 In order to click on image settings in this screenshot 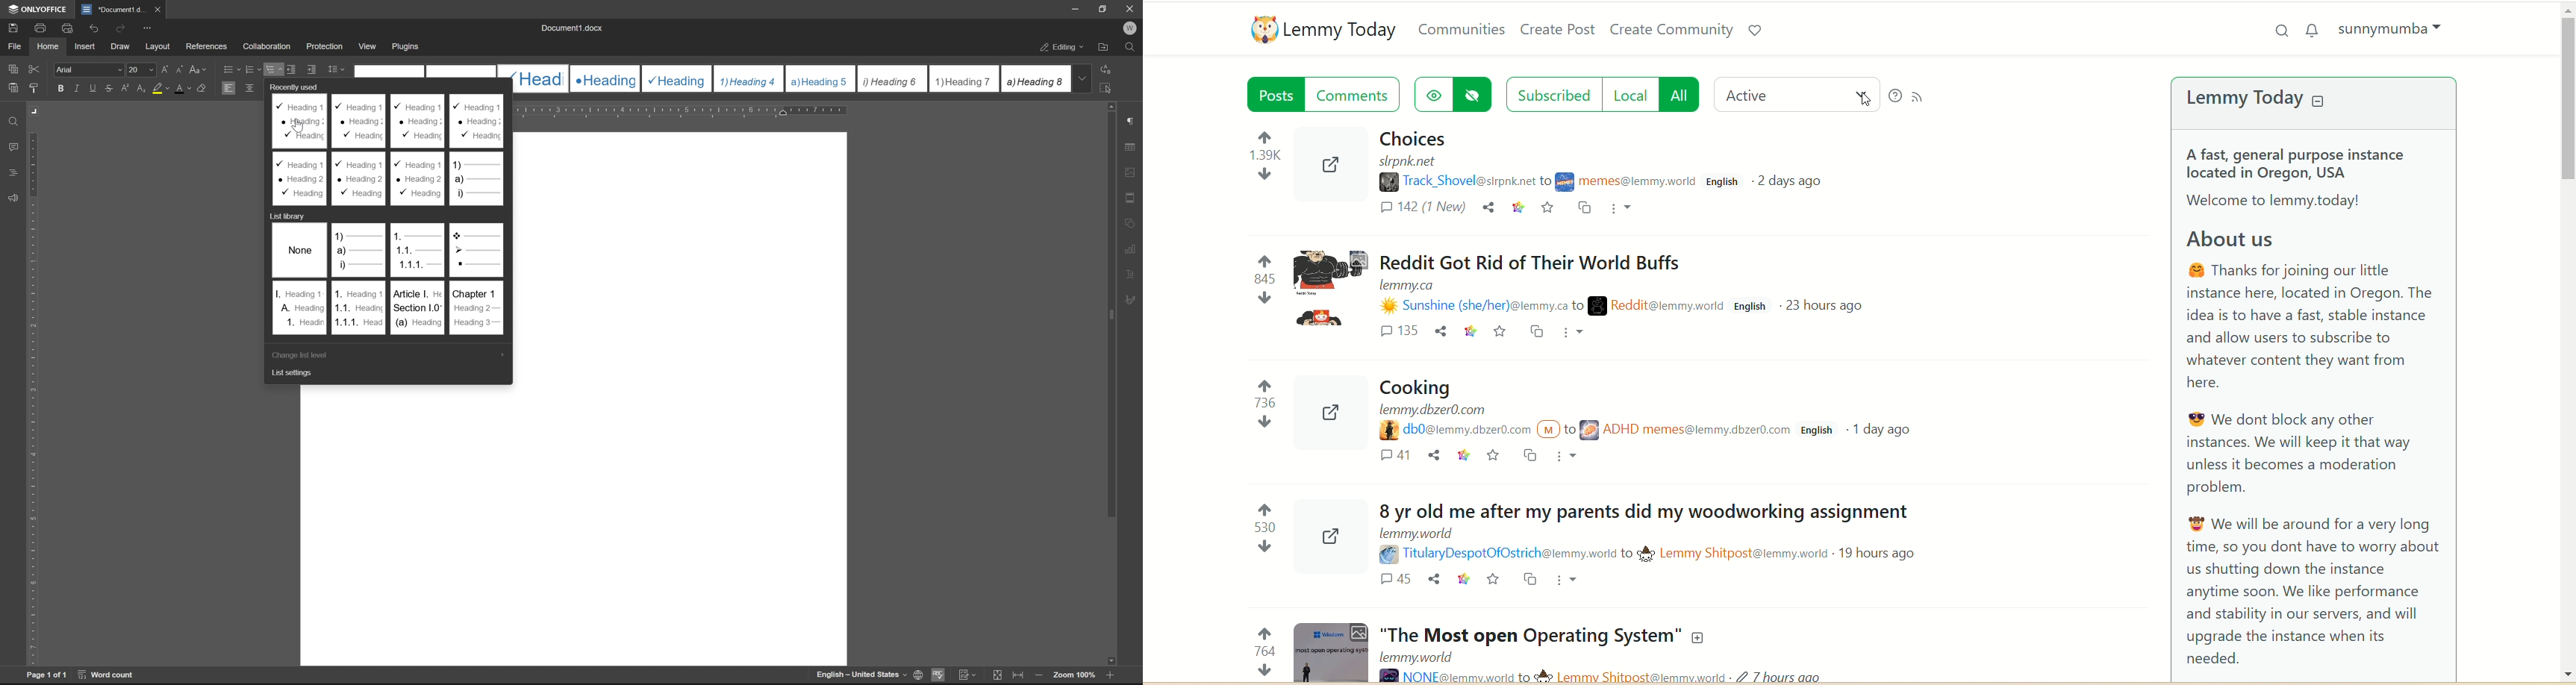, I will do `click(1130, 170)`.